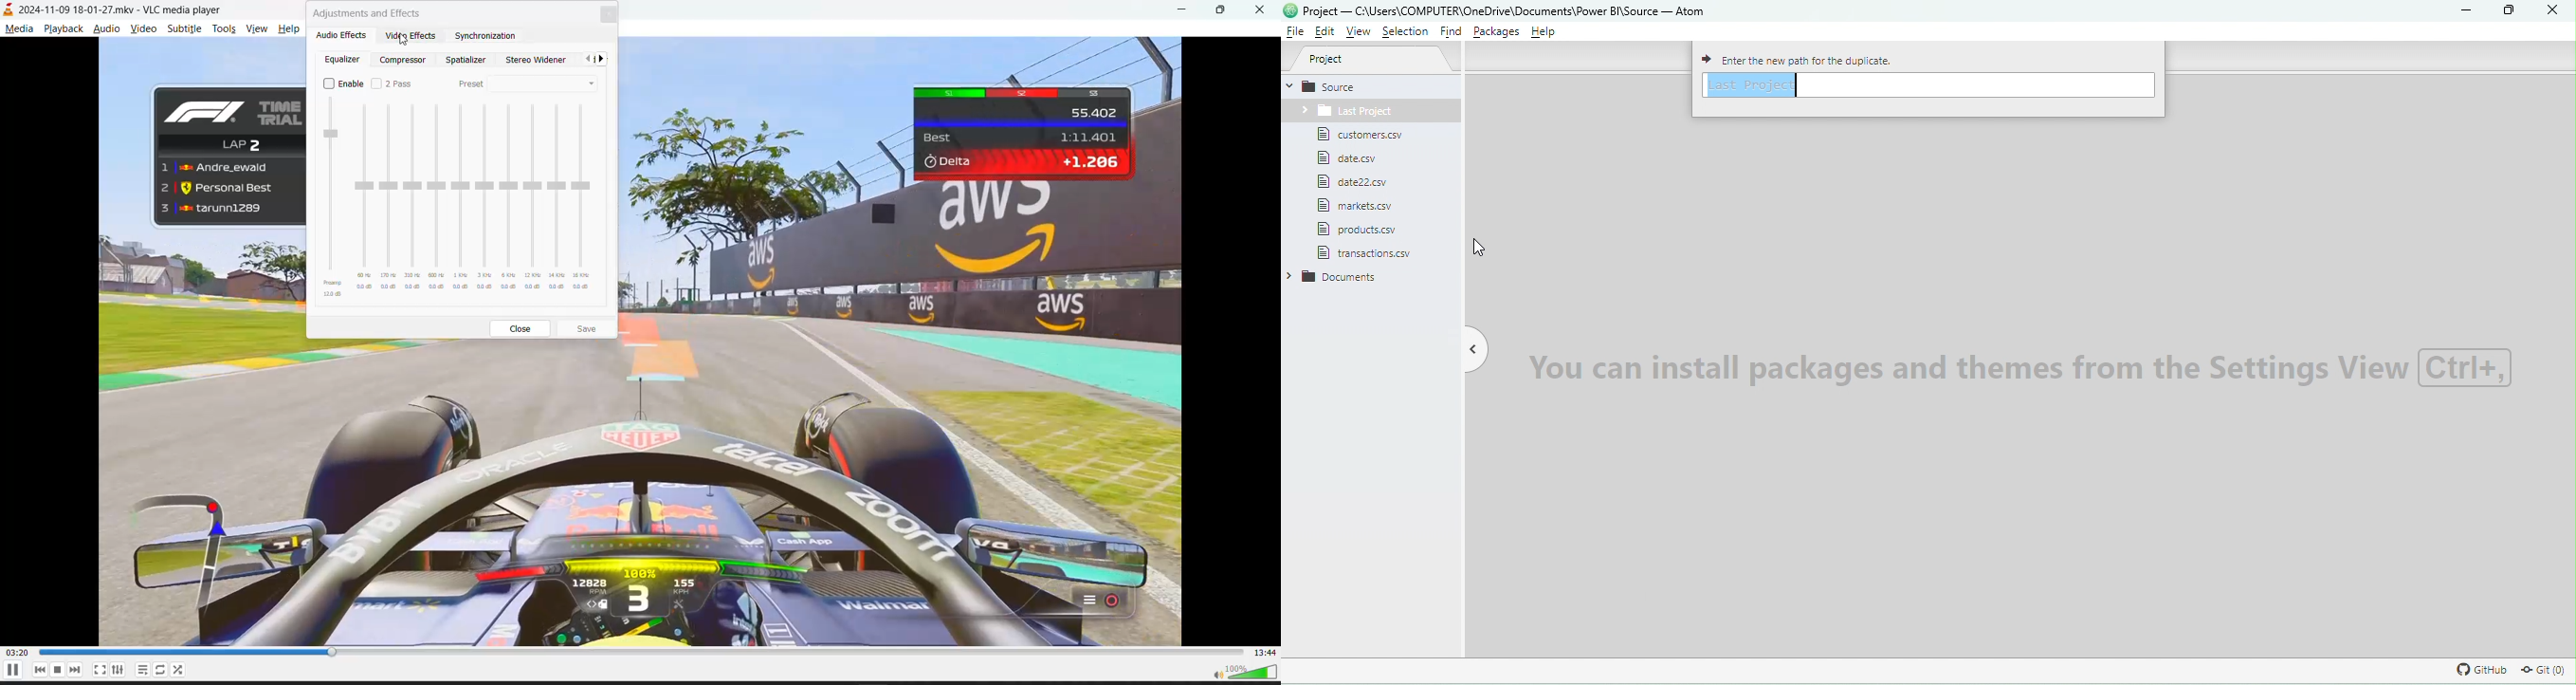  What do you see at coordinates (580, 197) in the screenshot?
I see `slider` at bounding box center [580, 197].